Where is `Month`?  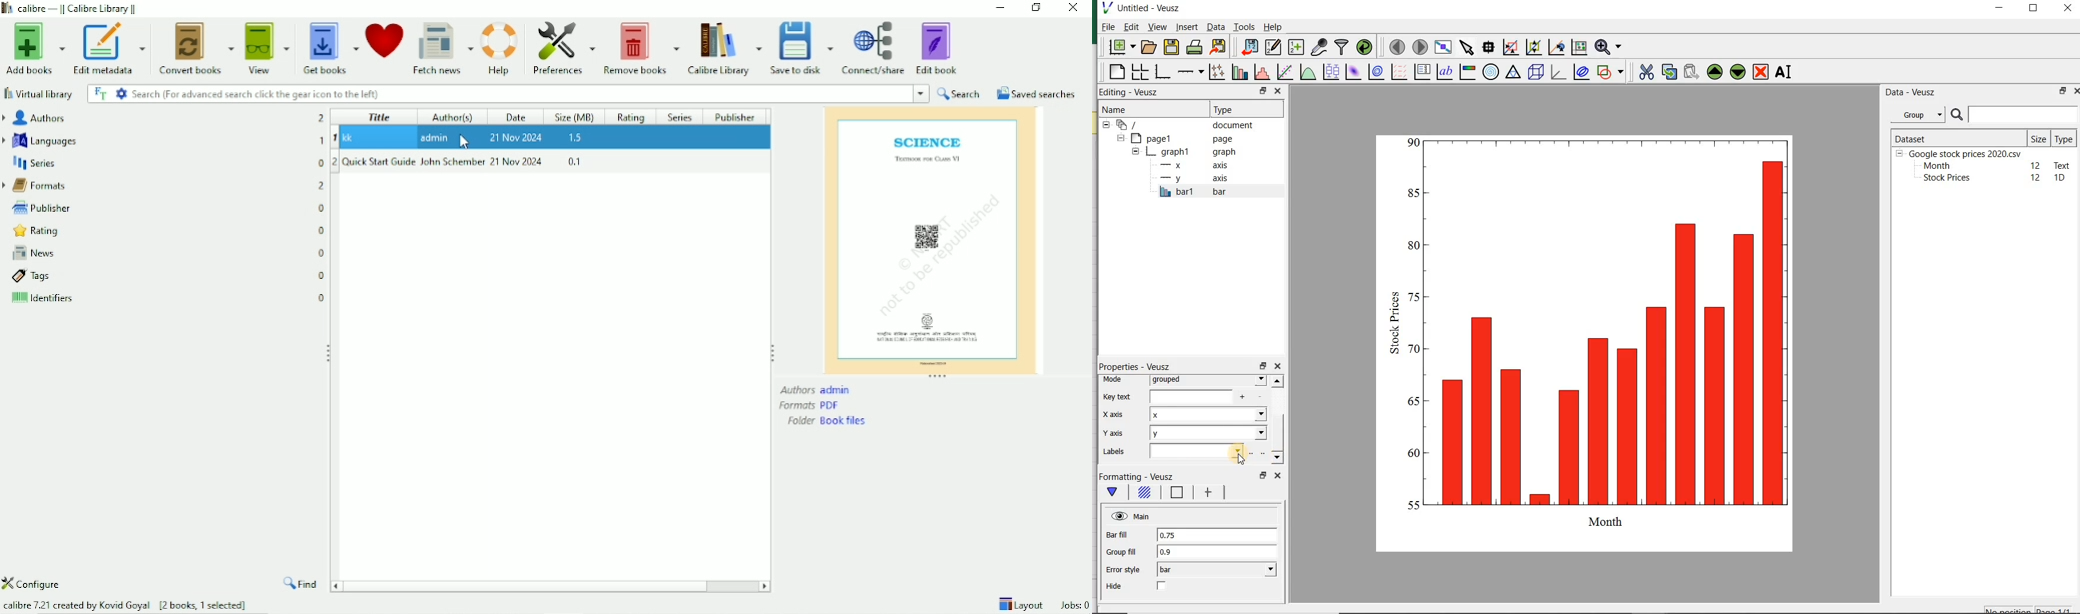
Month is located at coordinates (1936, 166).